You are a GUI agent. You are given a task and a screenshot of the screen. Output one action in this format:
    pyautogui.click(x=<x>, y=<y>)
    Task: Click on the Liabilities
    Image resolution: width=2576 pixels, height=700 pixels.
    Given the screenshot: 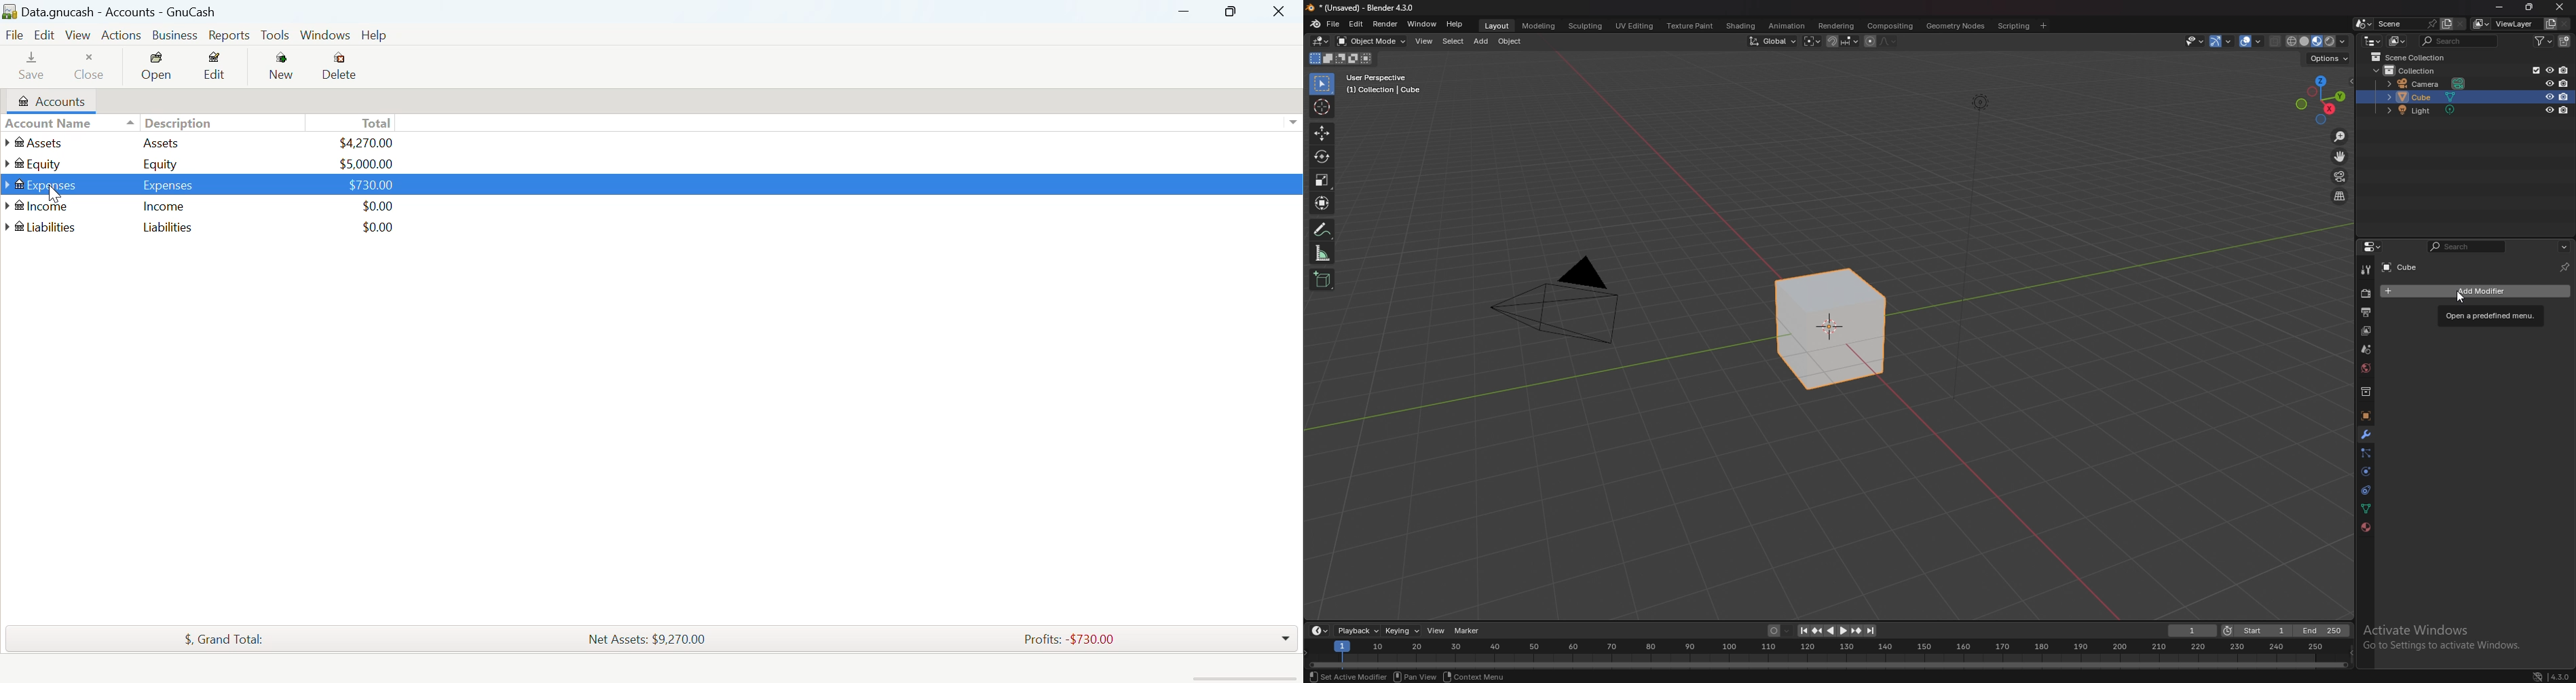 What is the action you would take?
    pyautogui.click(x=201, y=226)
    